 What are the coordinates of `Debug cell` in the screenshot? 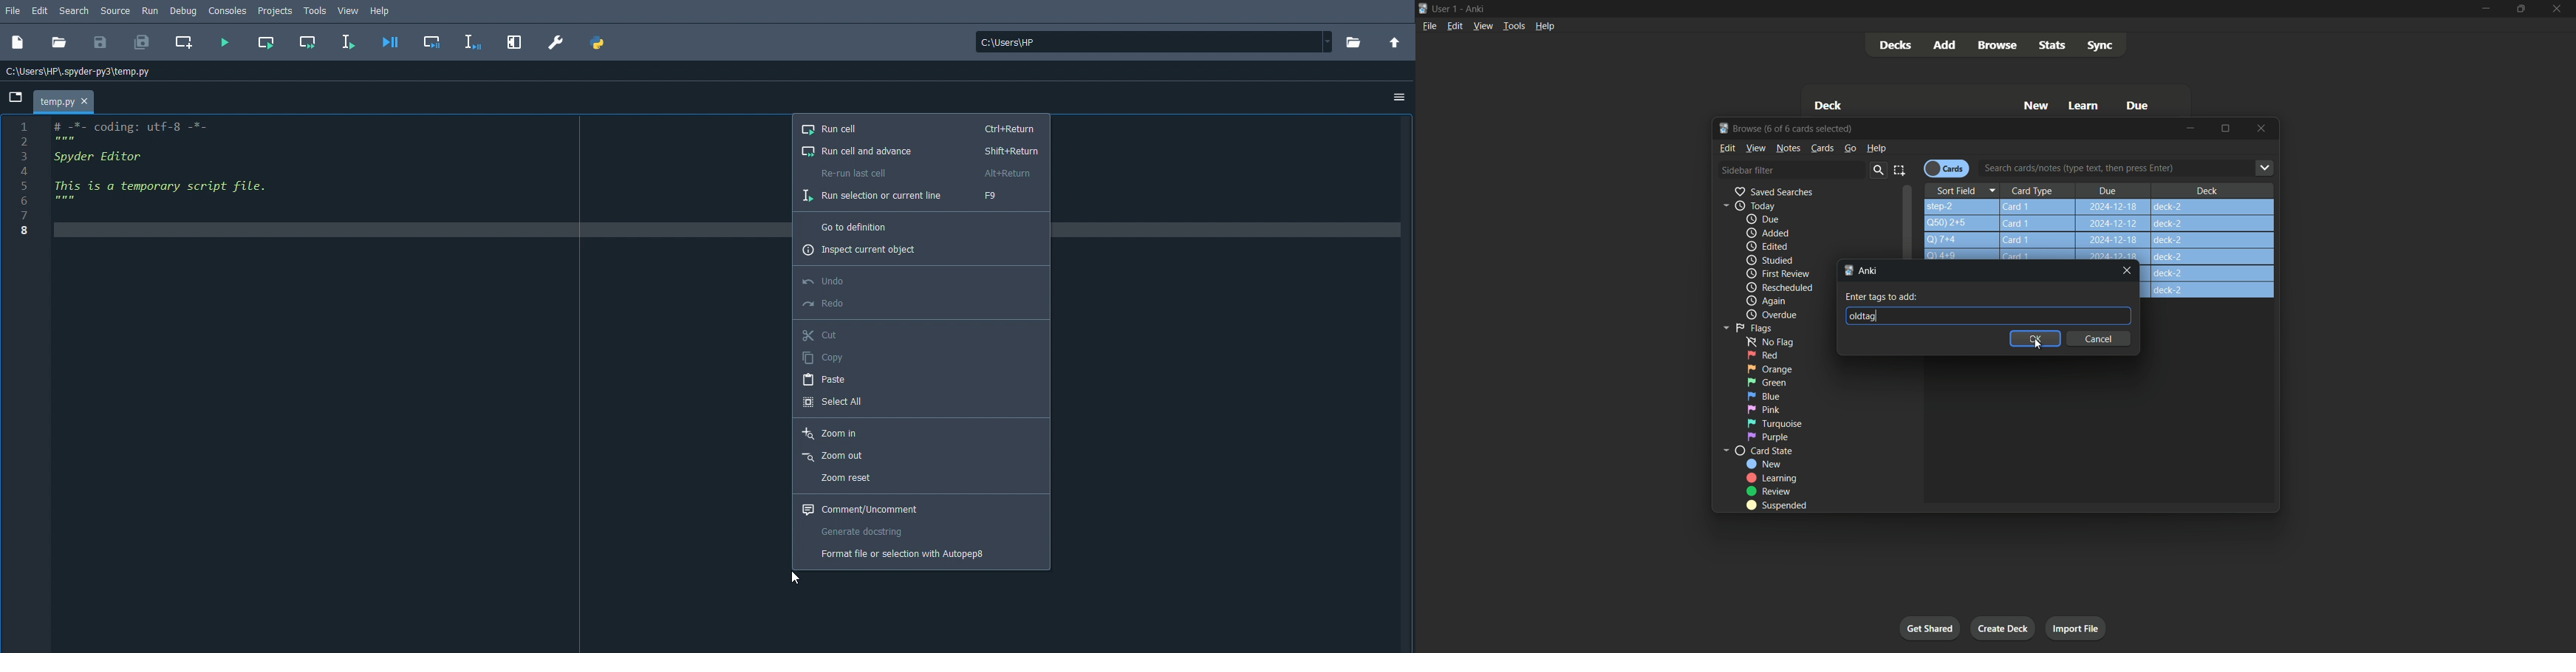 It's located at (433, 43).